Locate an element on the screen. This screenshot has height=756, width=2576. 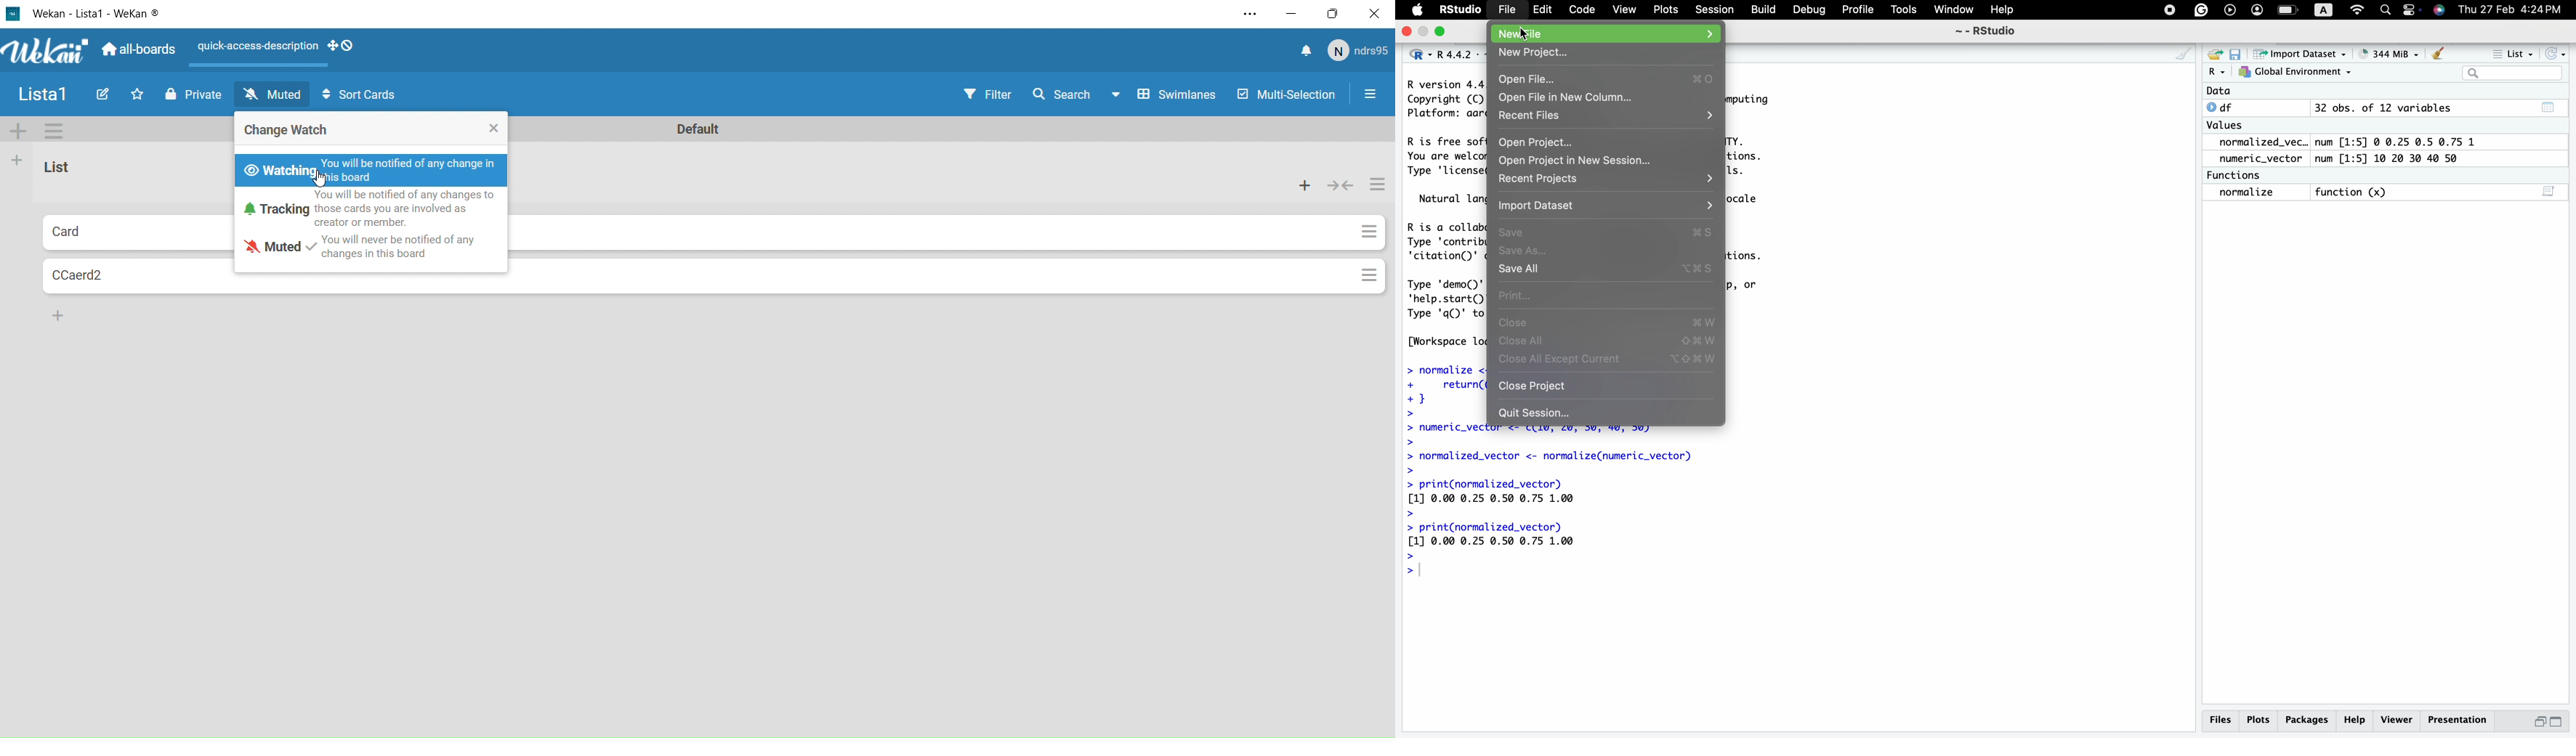
Settings is located at coordinates (1370, 97).